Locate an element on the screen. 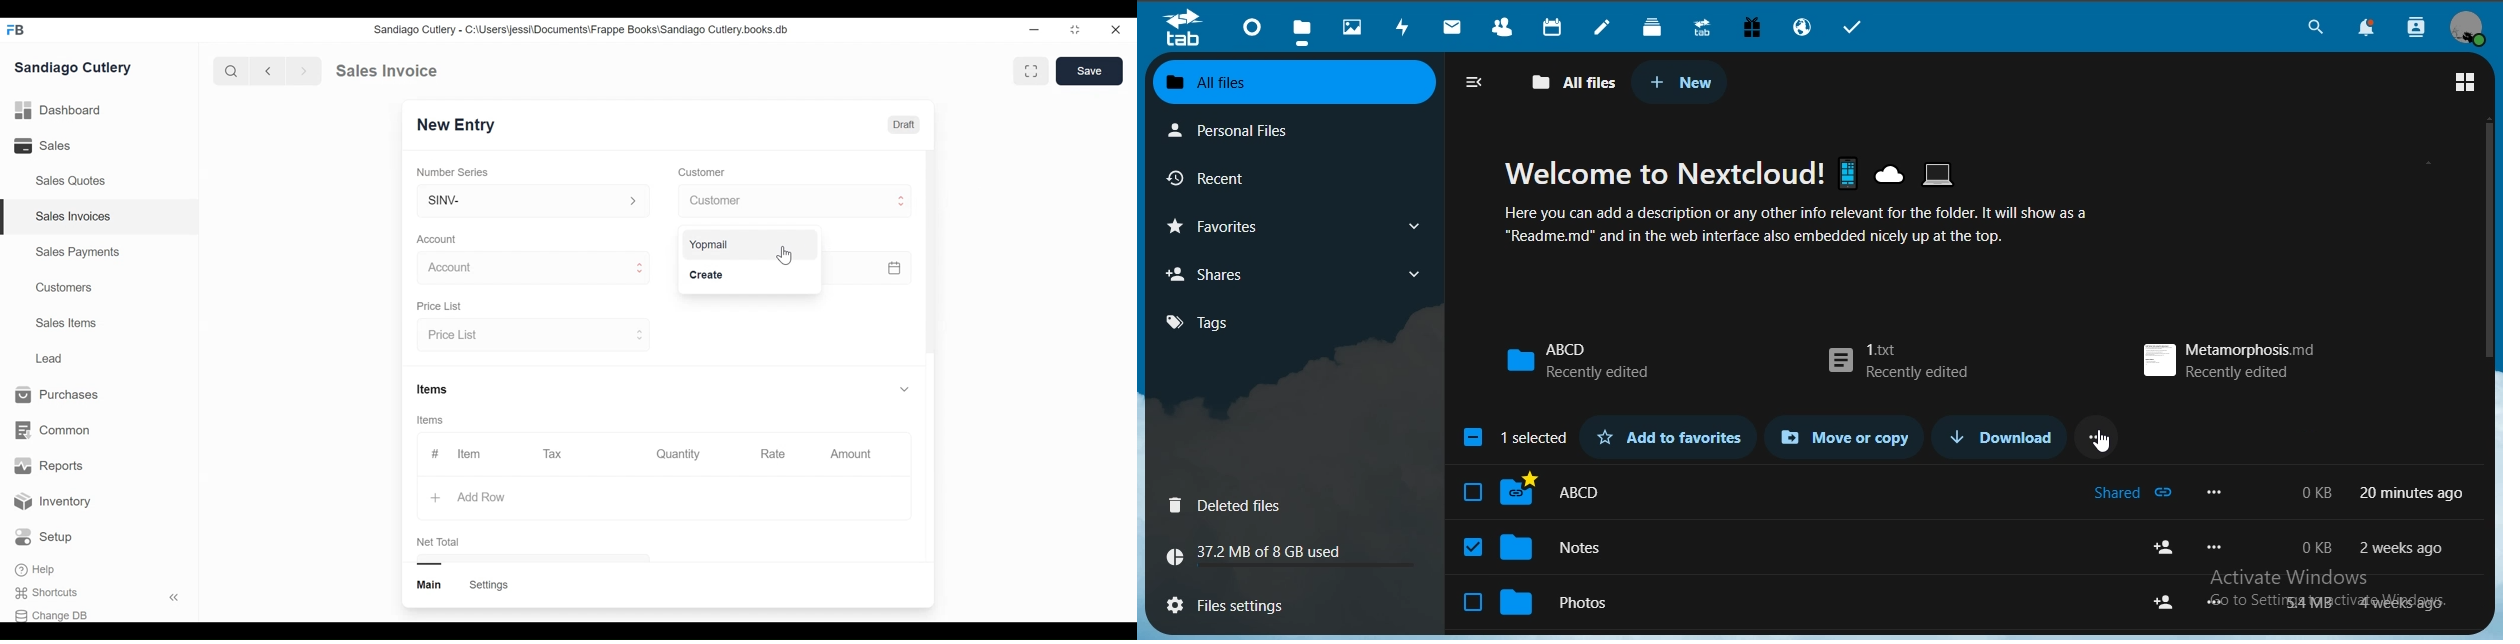 This screenshot has height=644, width=2520. search contacts is located at coordinates (2413, 29).